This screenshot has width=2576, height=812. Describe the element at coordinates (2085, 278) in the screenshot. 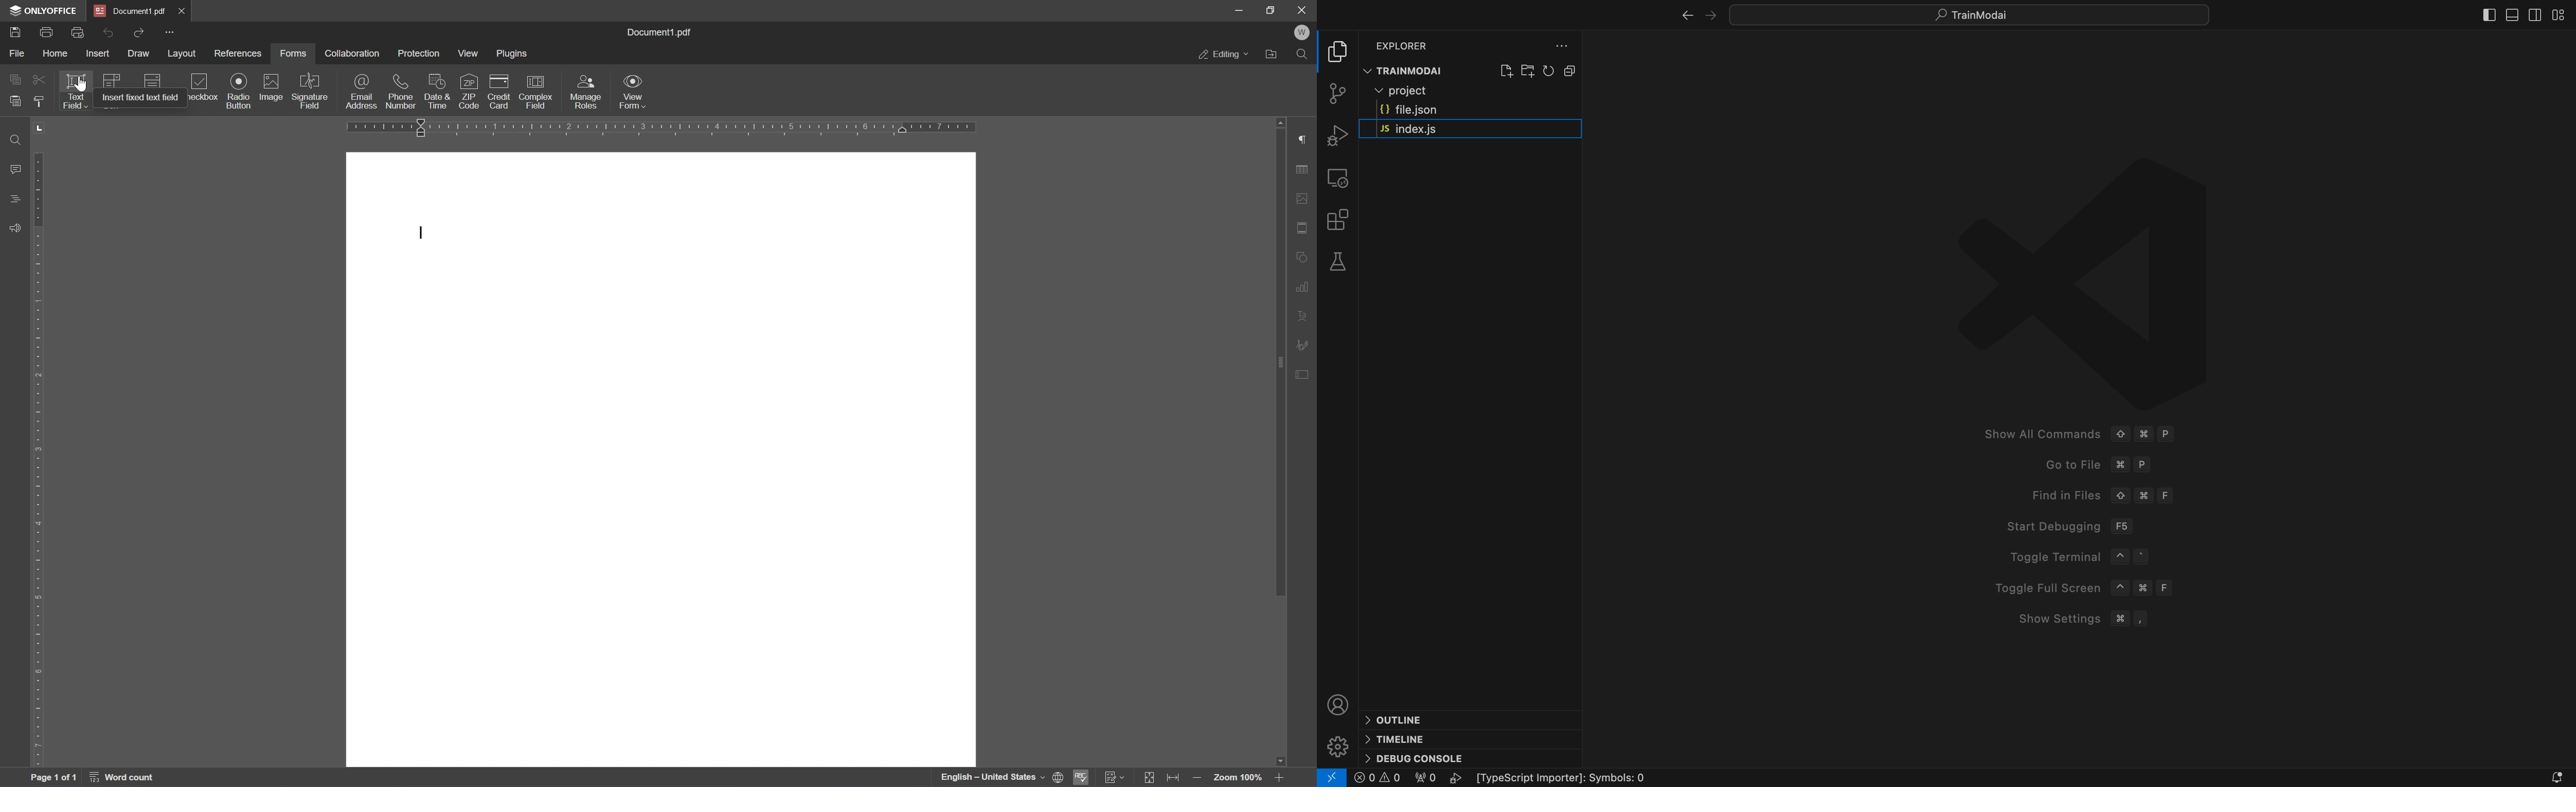

I see `logo` at that location.